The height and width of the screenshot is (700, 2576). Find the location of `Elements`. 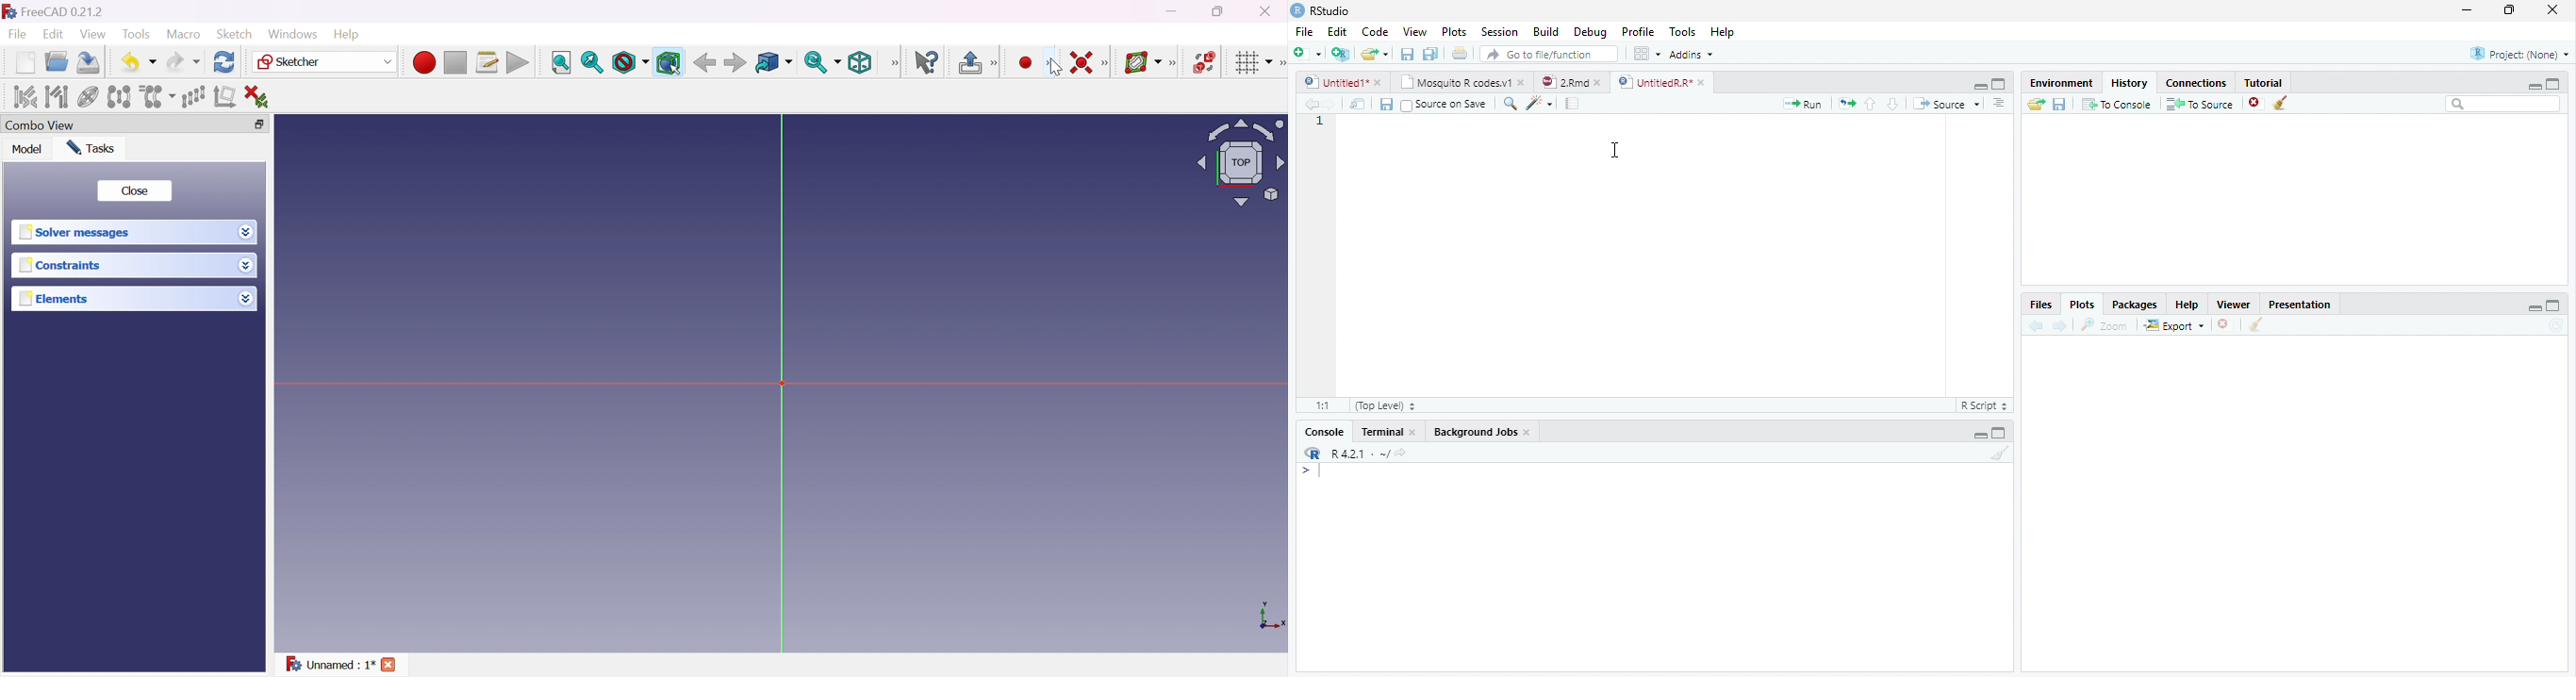

Elements is located at coordinates (61, 299).